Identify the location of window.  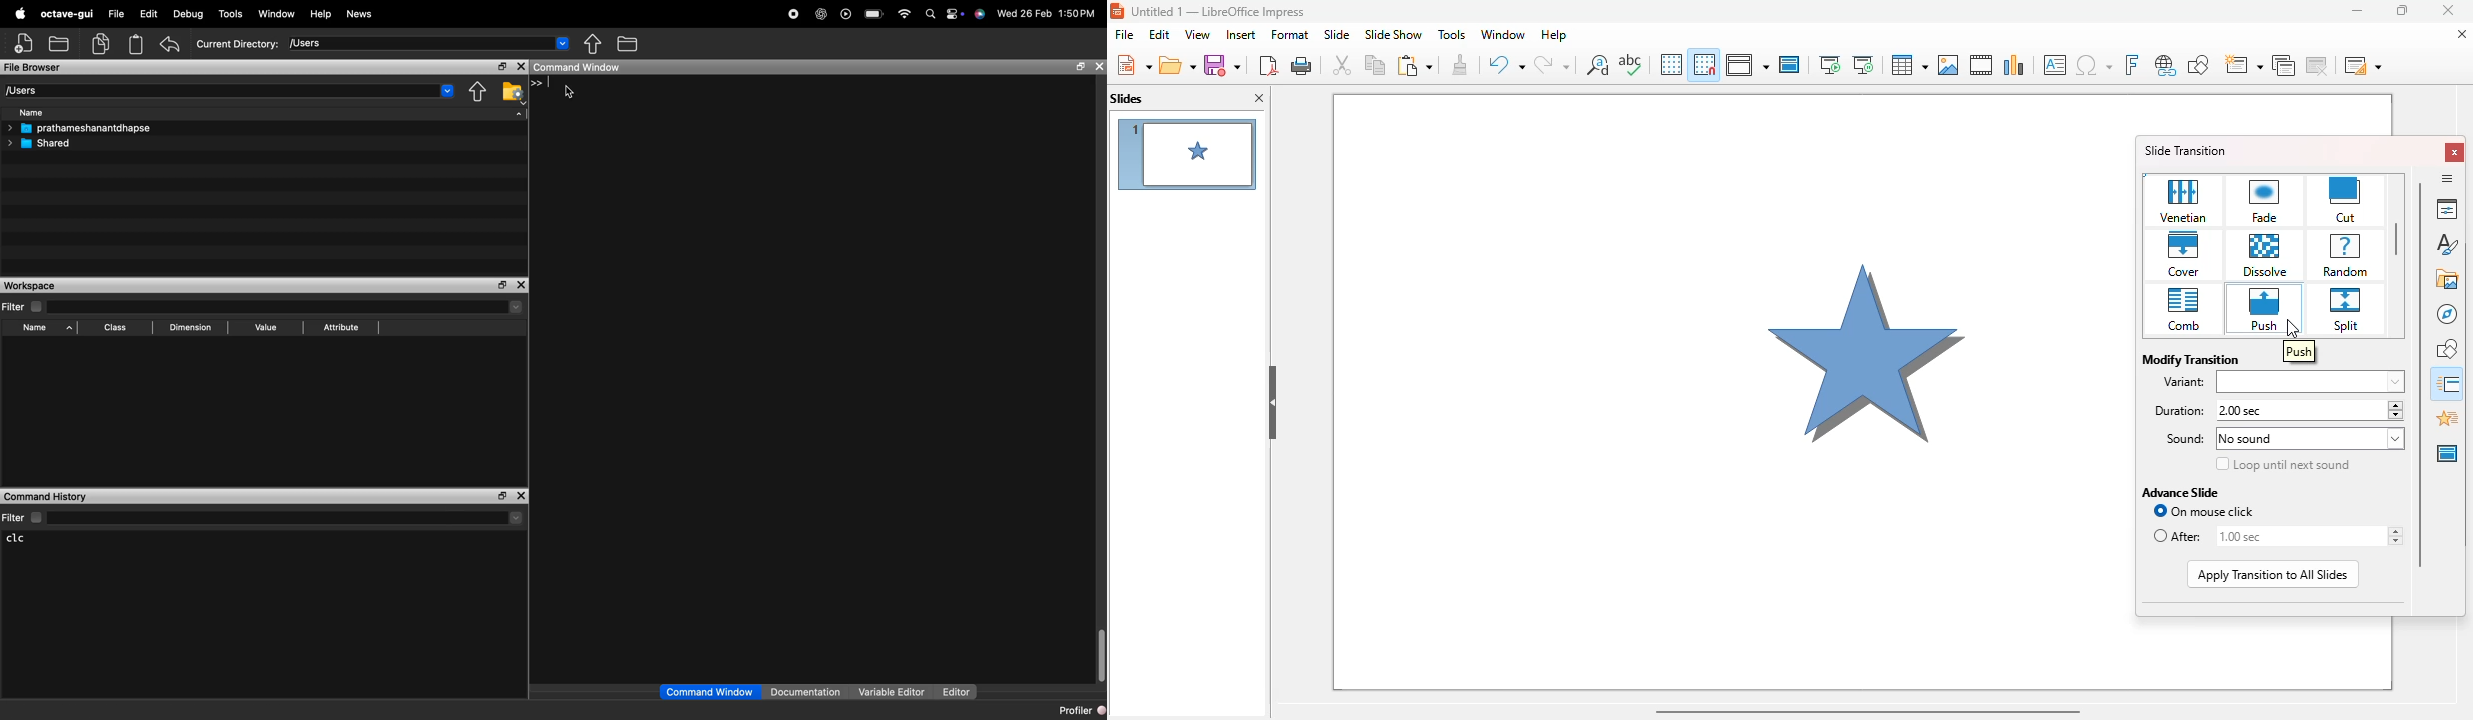
(1503, 35).